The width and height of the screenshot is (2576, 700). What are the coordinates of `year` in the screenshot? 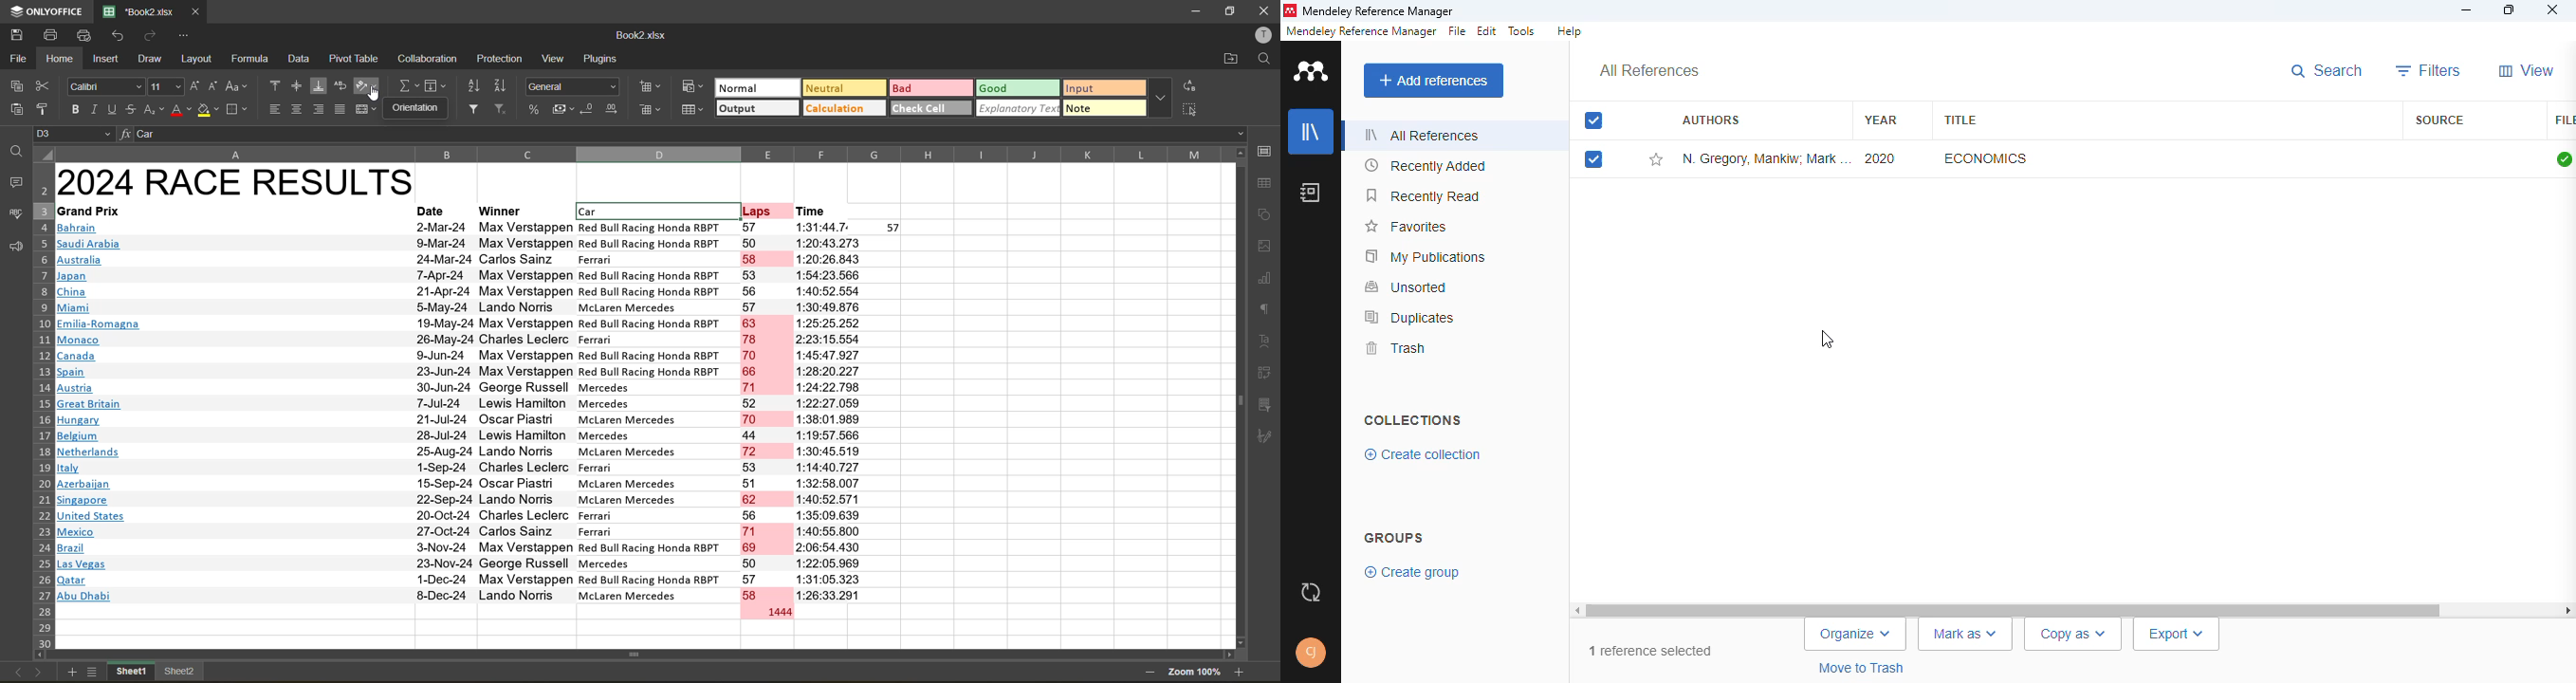 It's located at (1881, 120).